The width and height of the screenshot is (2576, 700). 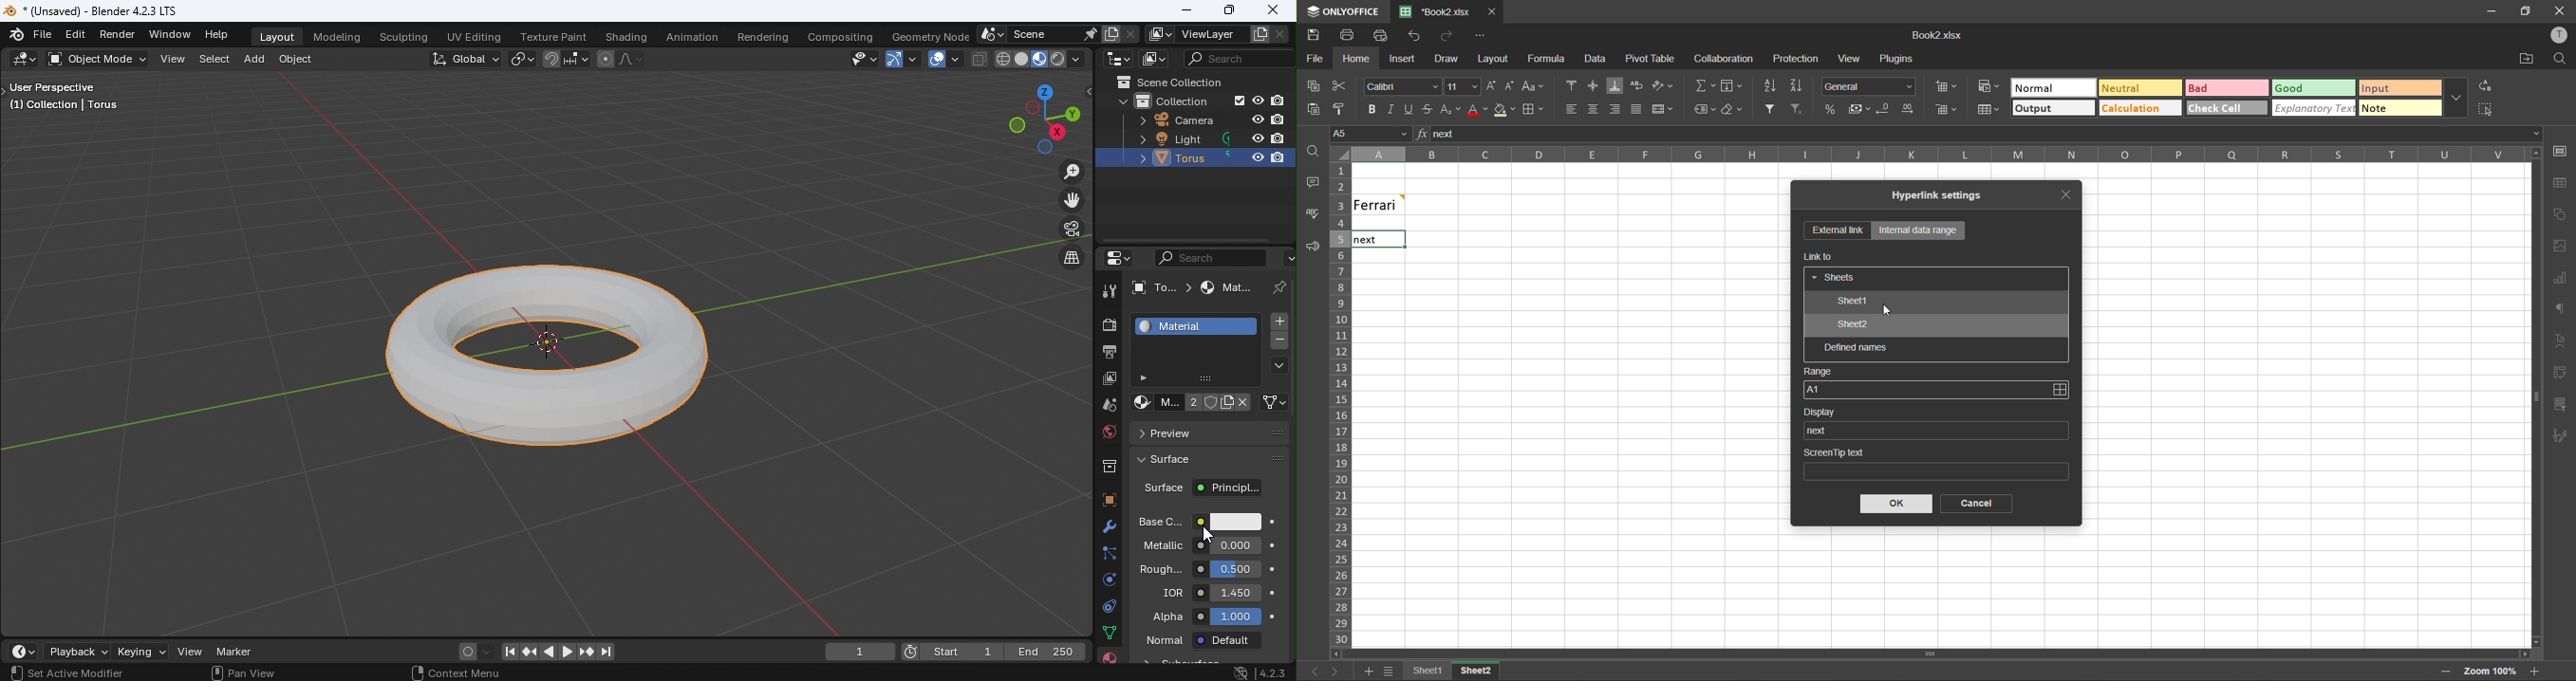 What do you see at coordinates (1427, 670) in the screenshot?
I see `freeze panes` at bounding box center [1427, 670].